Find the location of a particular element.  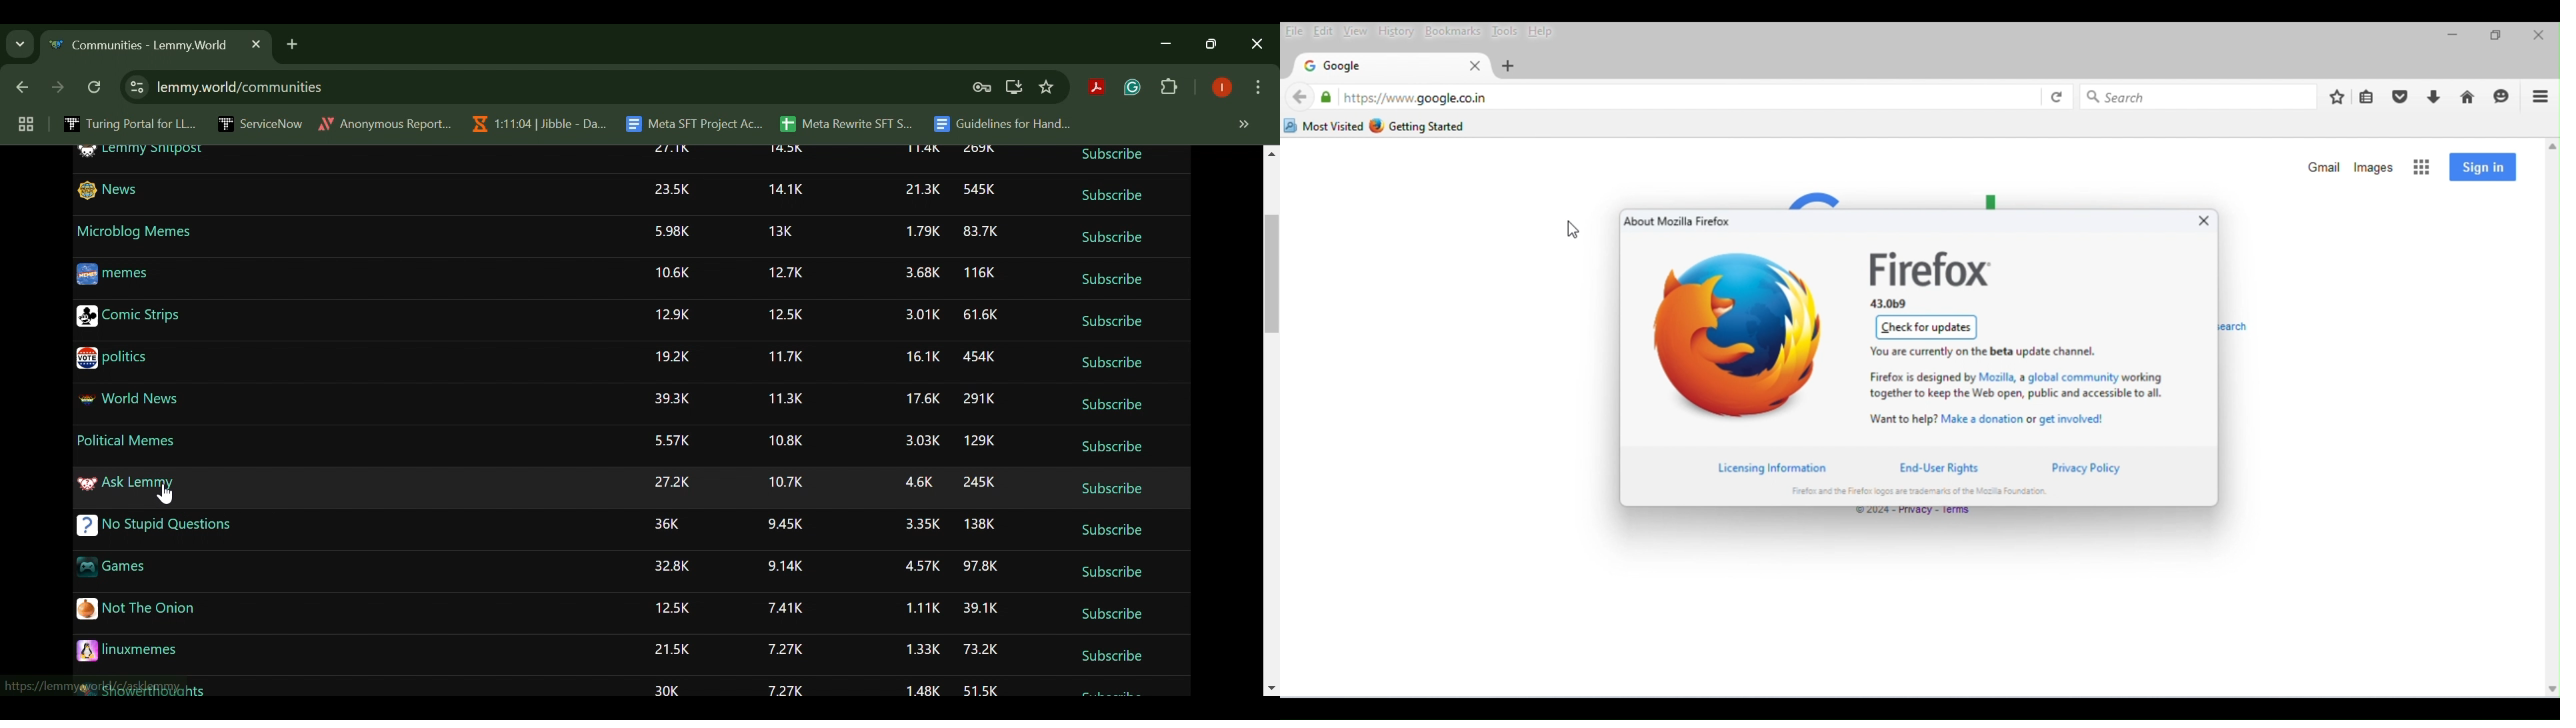

Subscribe is located at coordinates (1114, 656).